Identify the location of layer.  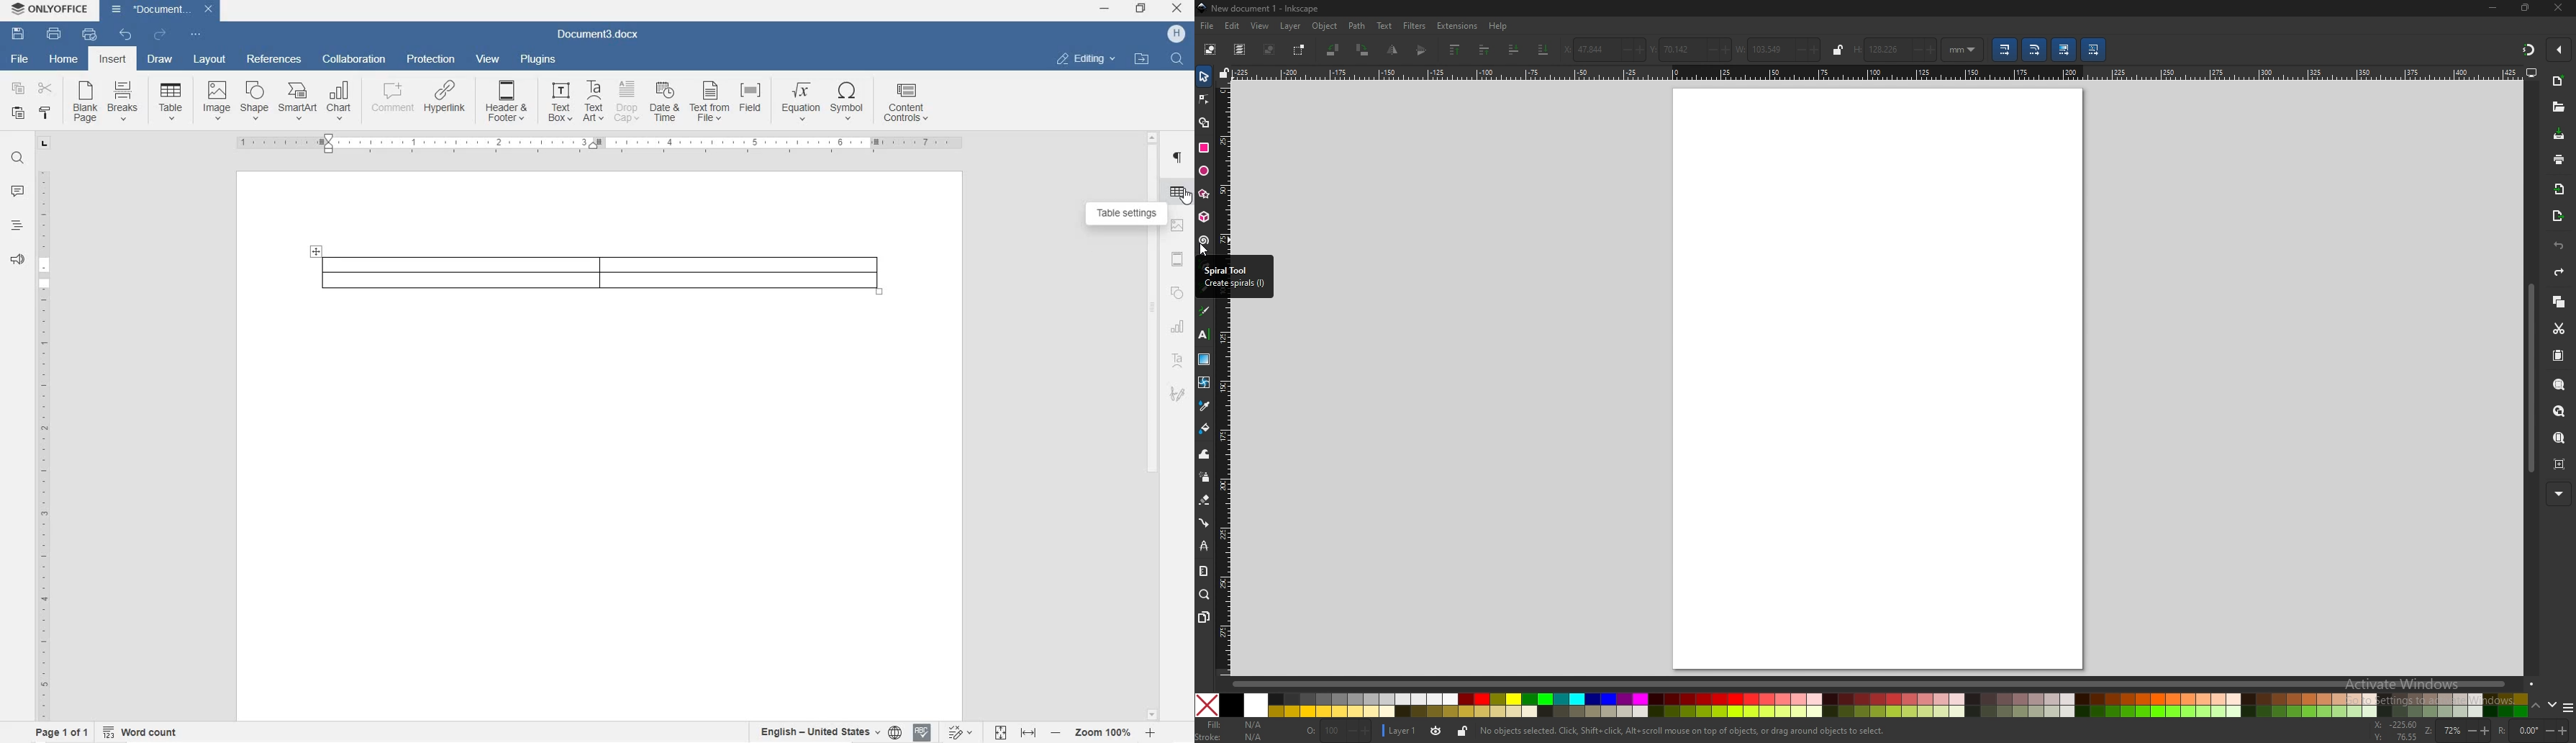
(1291, 25).